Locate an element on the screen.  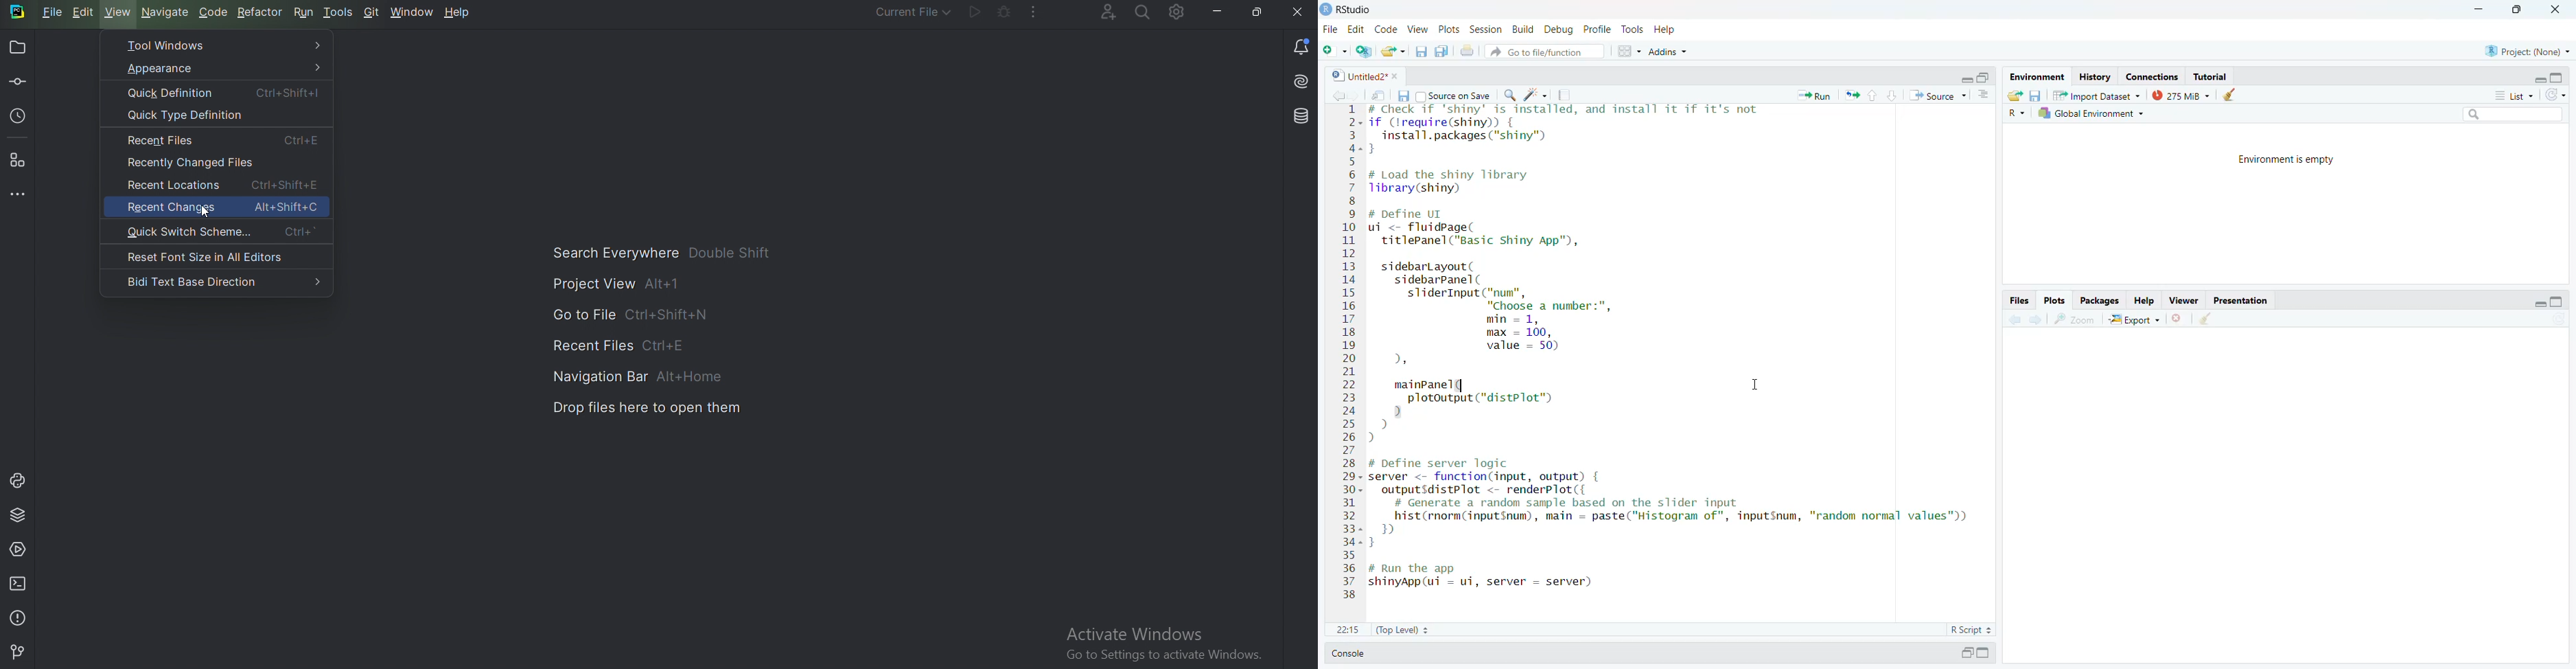
logo is located at coordinates (1326, 9).